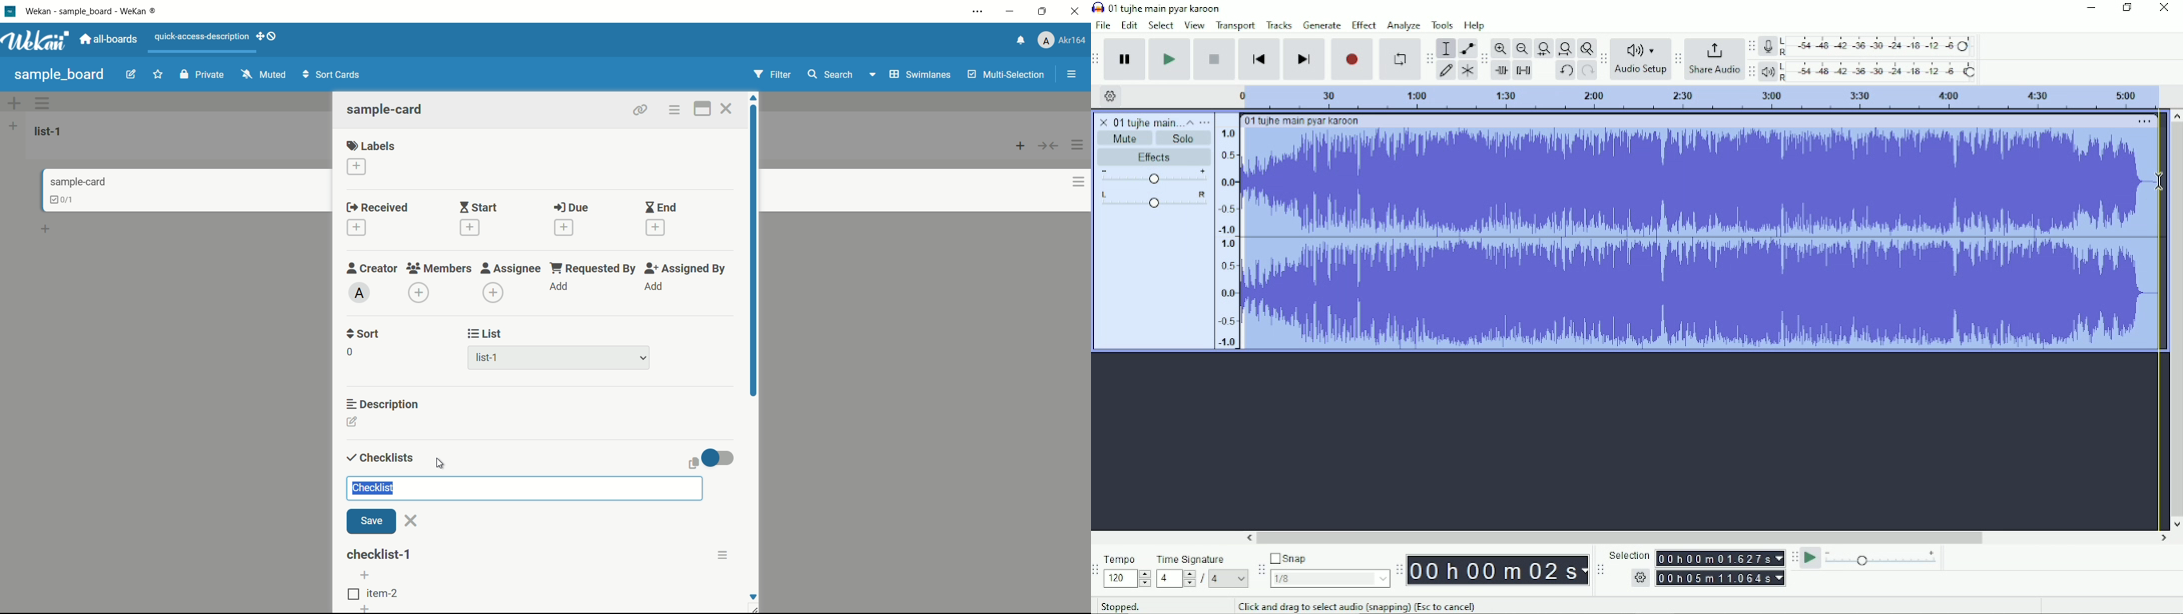 The width and height of the screenshot is (2184, 616). I want to click on add label, so click(358, 167).